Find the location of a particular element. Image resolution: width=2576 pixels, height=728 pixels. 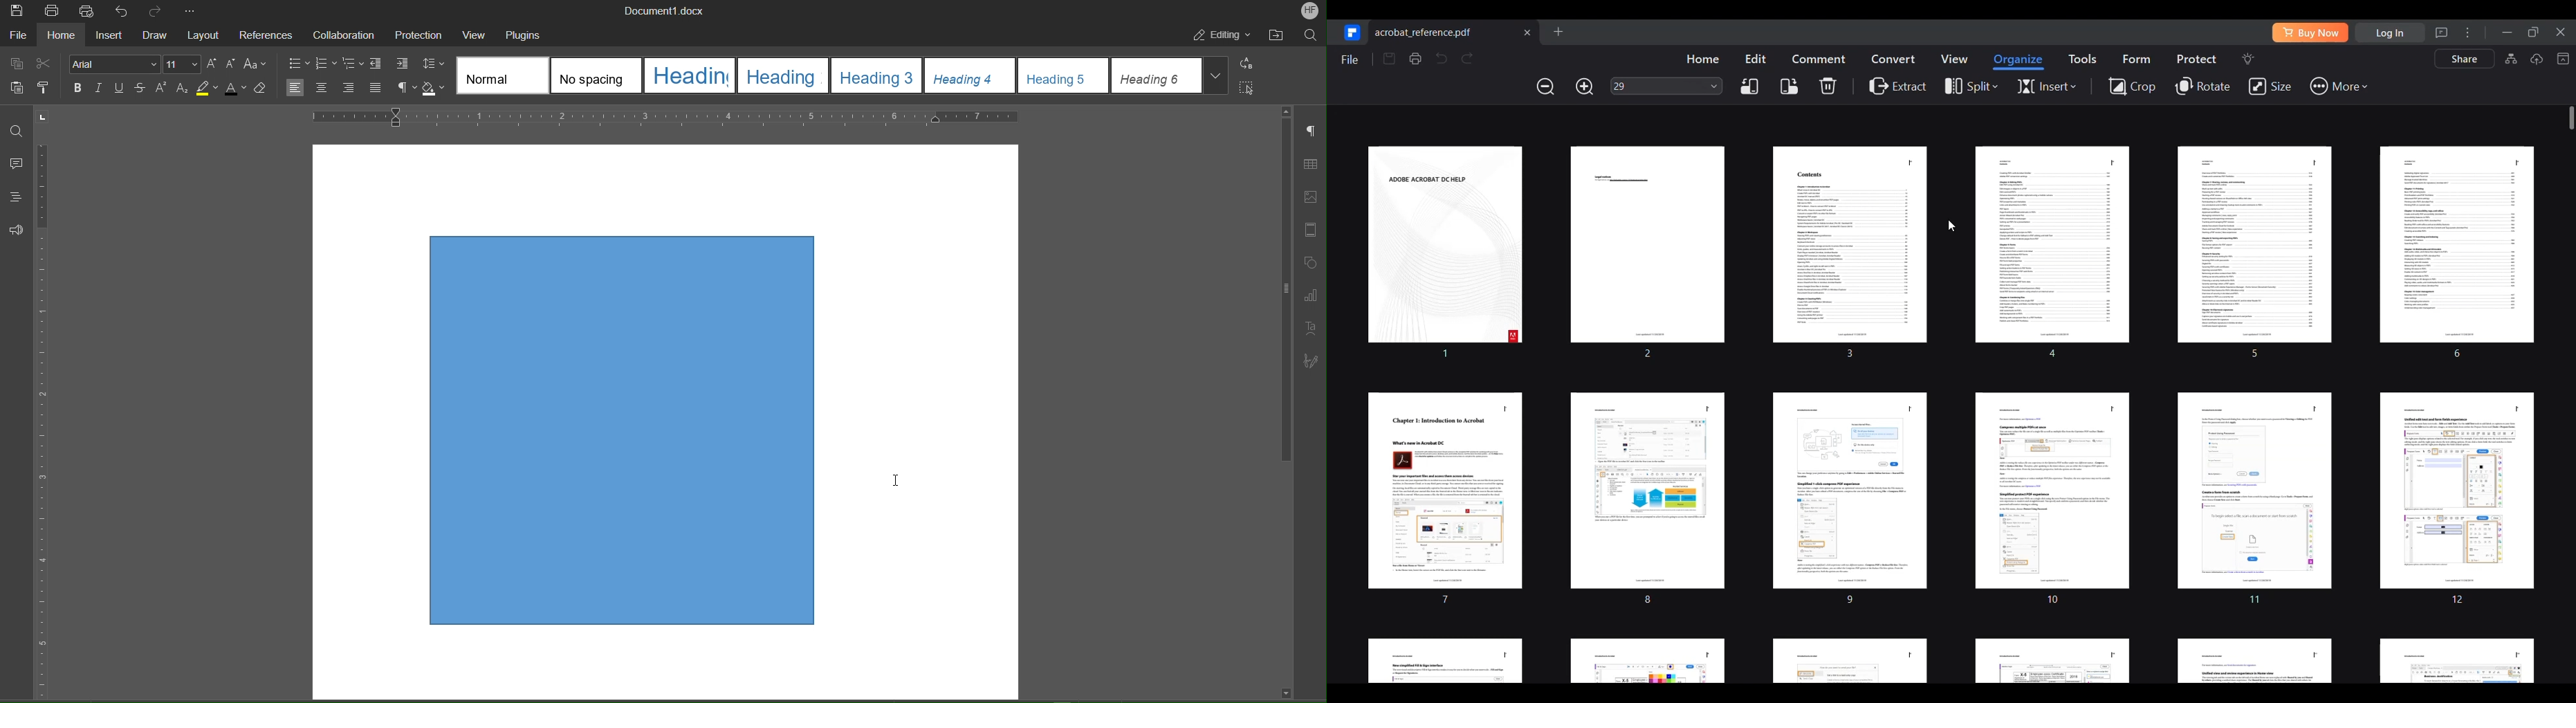

Rotate page is located at coordinates (2204, 87).